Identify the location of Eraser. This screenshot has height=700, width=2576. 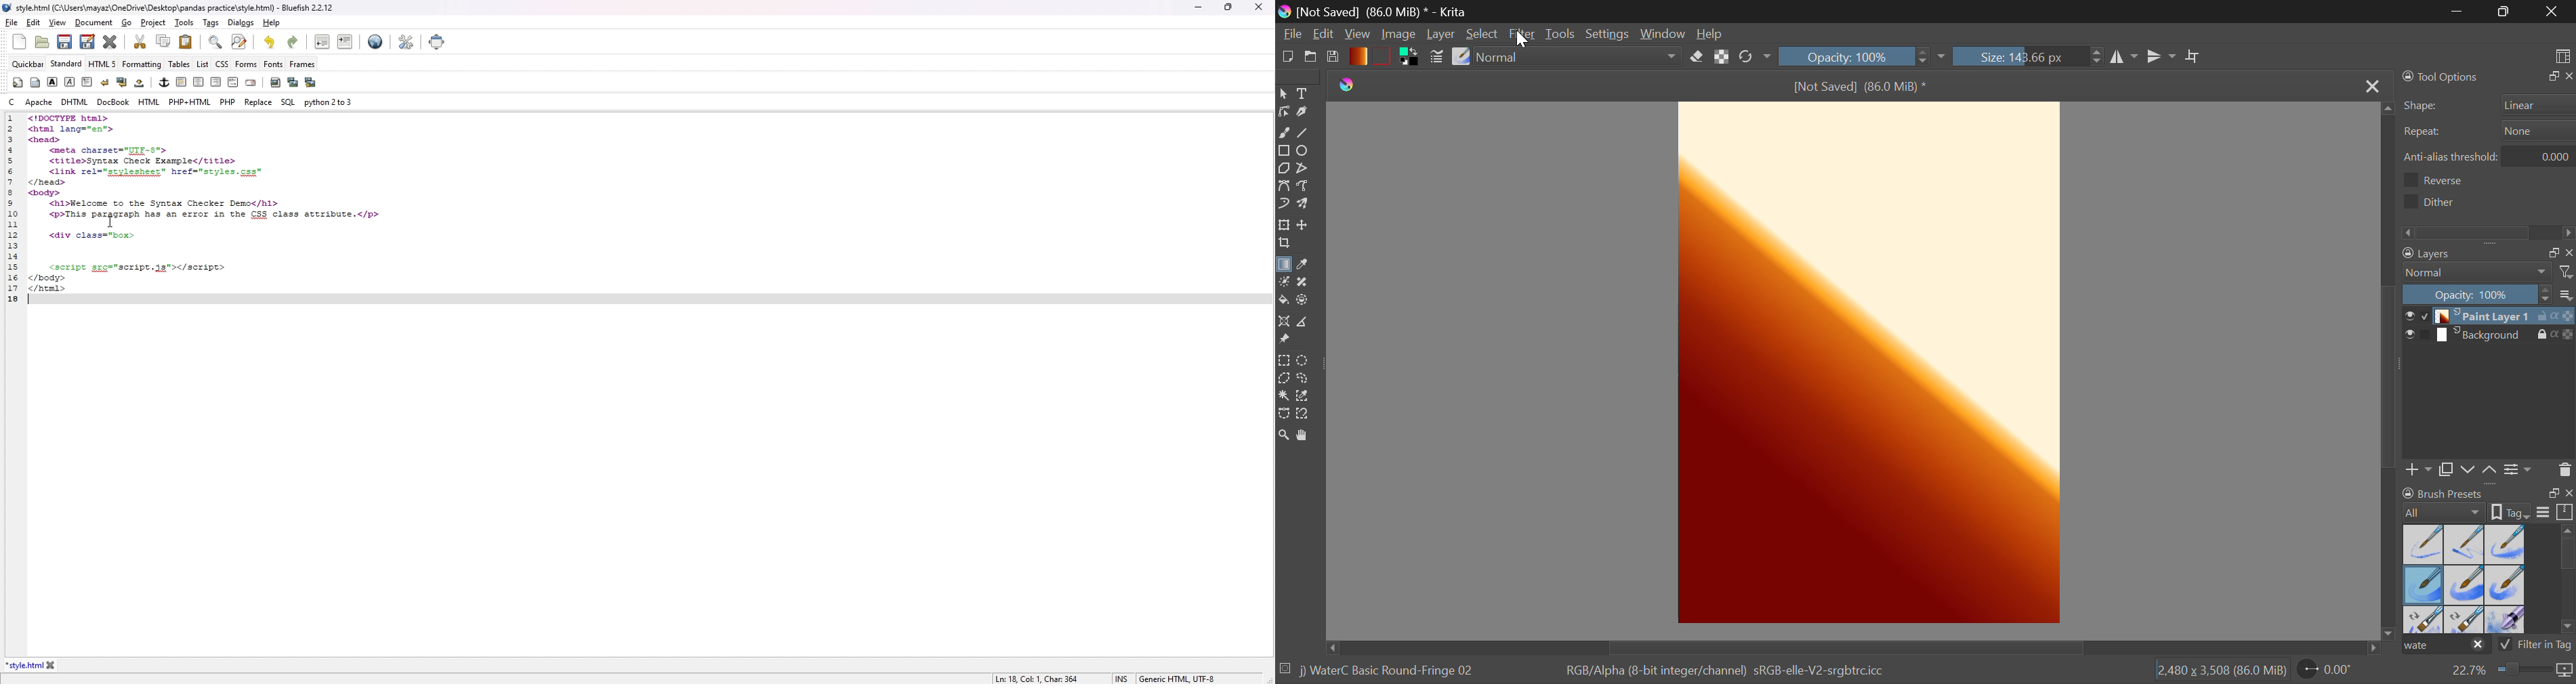
(1699, 55).